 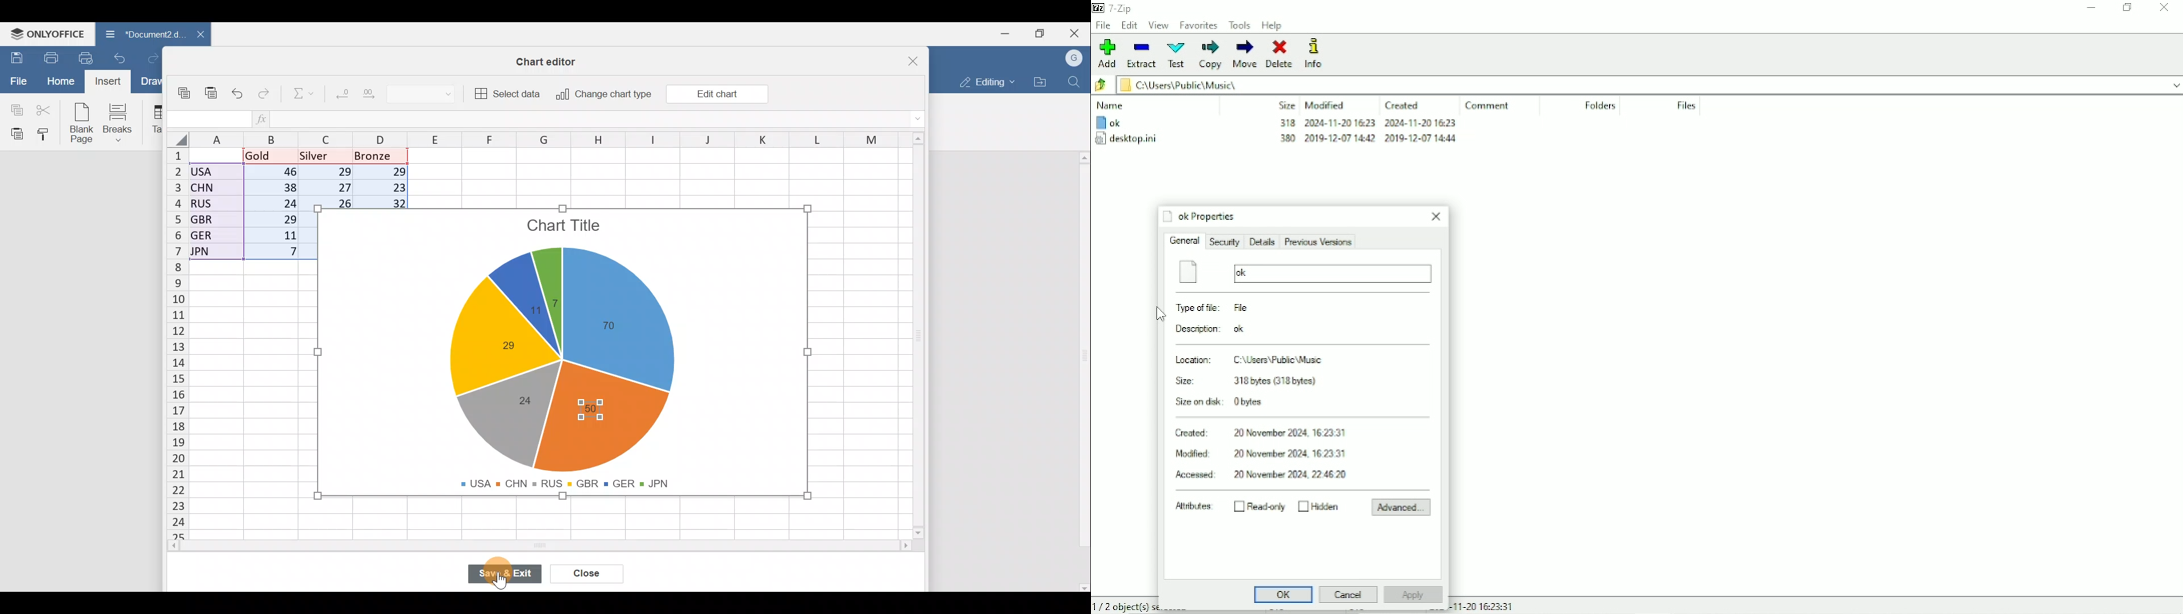 What do you see at coordinates (60, 81) in the screenshot?
I see `Home` at bounding box center [60, 81].